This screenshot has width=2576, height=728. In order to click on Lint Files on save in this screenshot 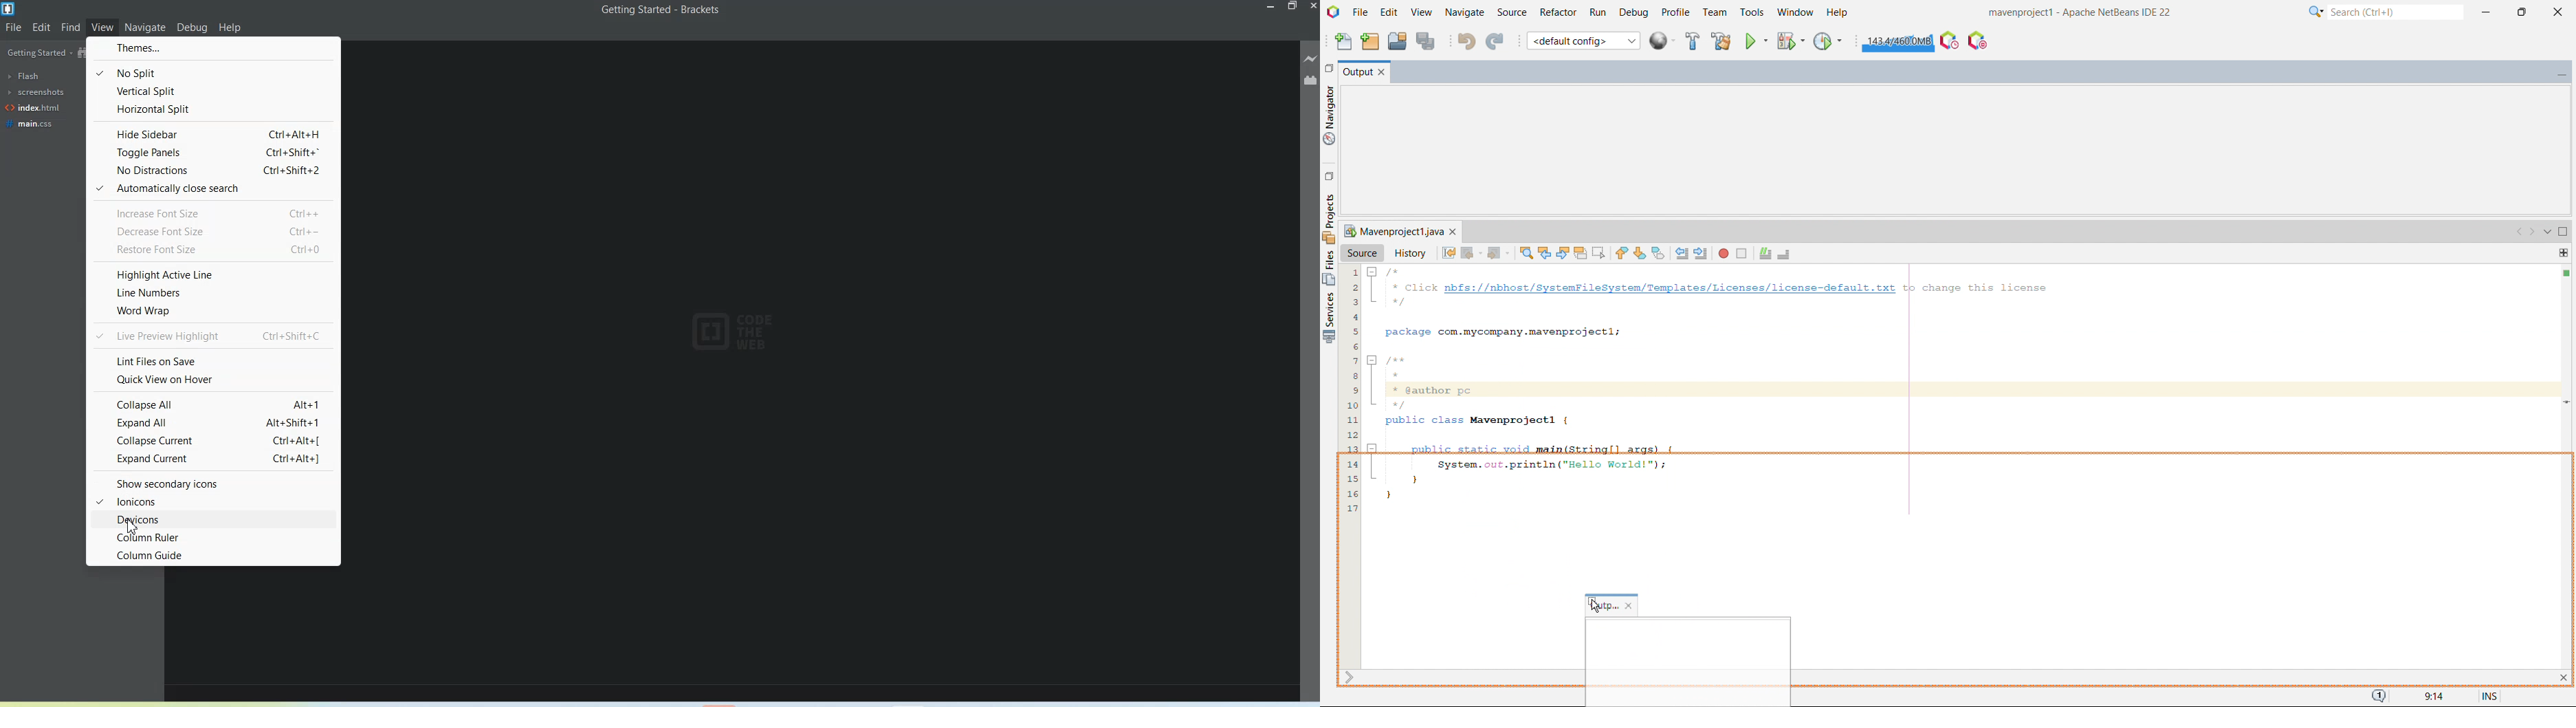, I will do `click(212, 360)`.